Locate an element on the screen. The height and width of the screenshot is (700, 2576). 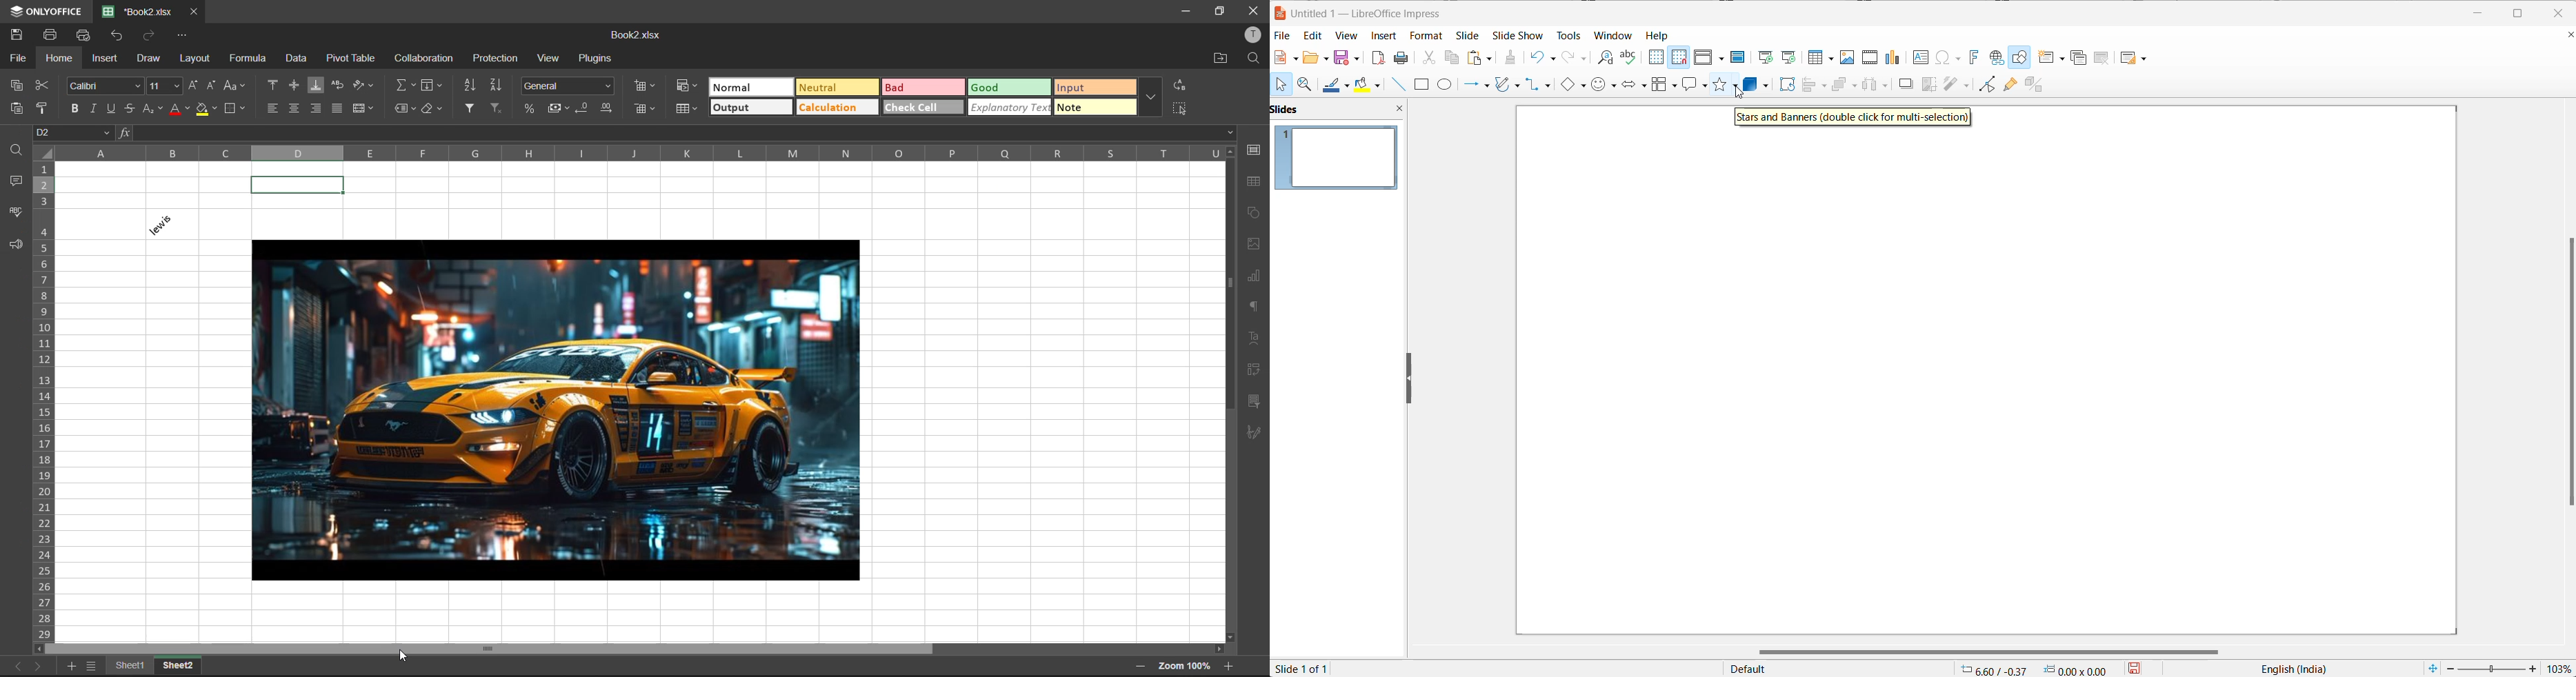
number format is located at coordinates (567, 87).